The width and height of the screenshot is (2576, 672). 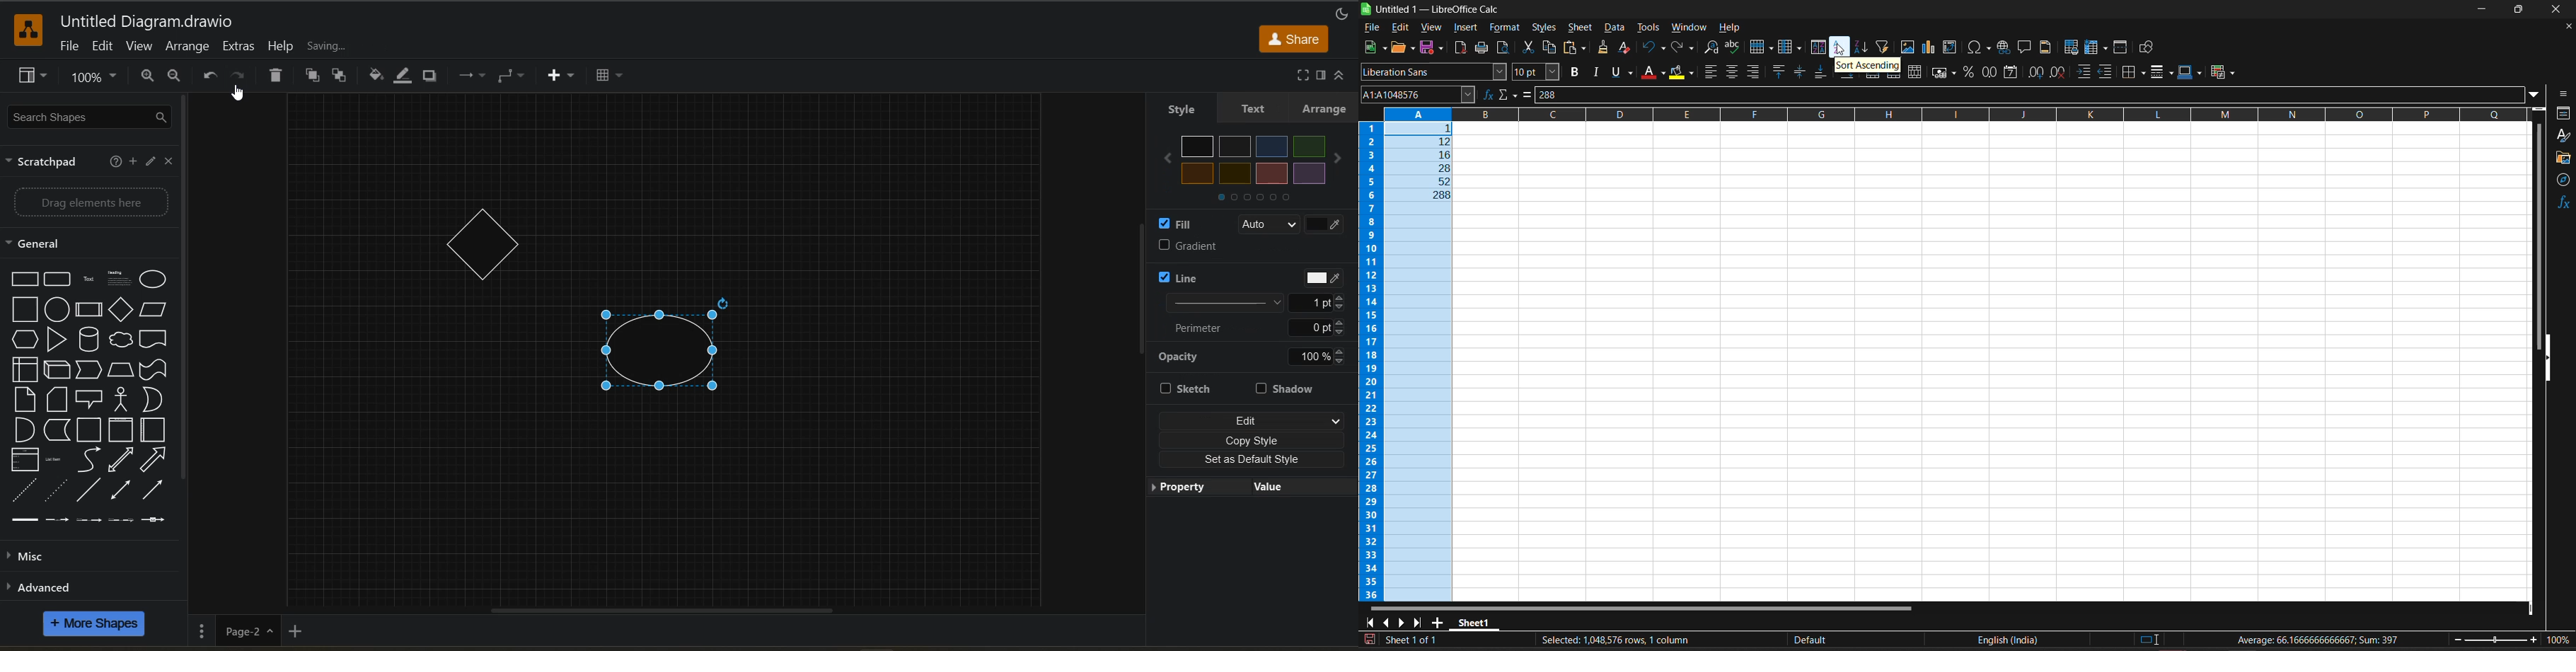 What do you see at coordinates (25, 340) in the screenshot?
I see `heaxagon` at bounding box center [25, 340].